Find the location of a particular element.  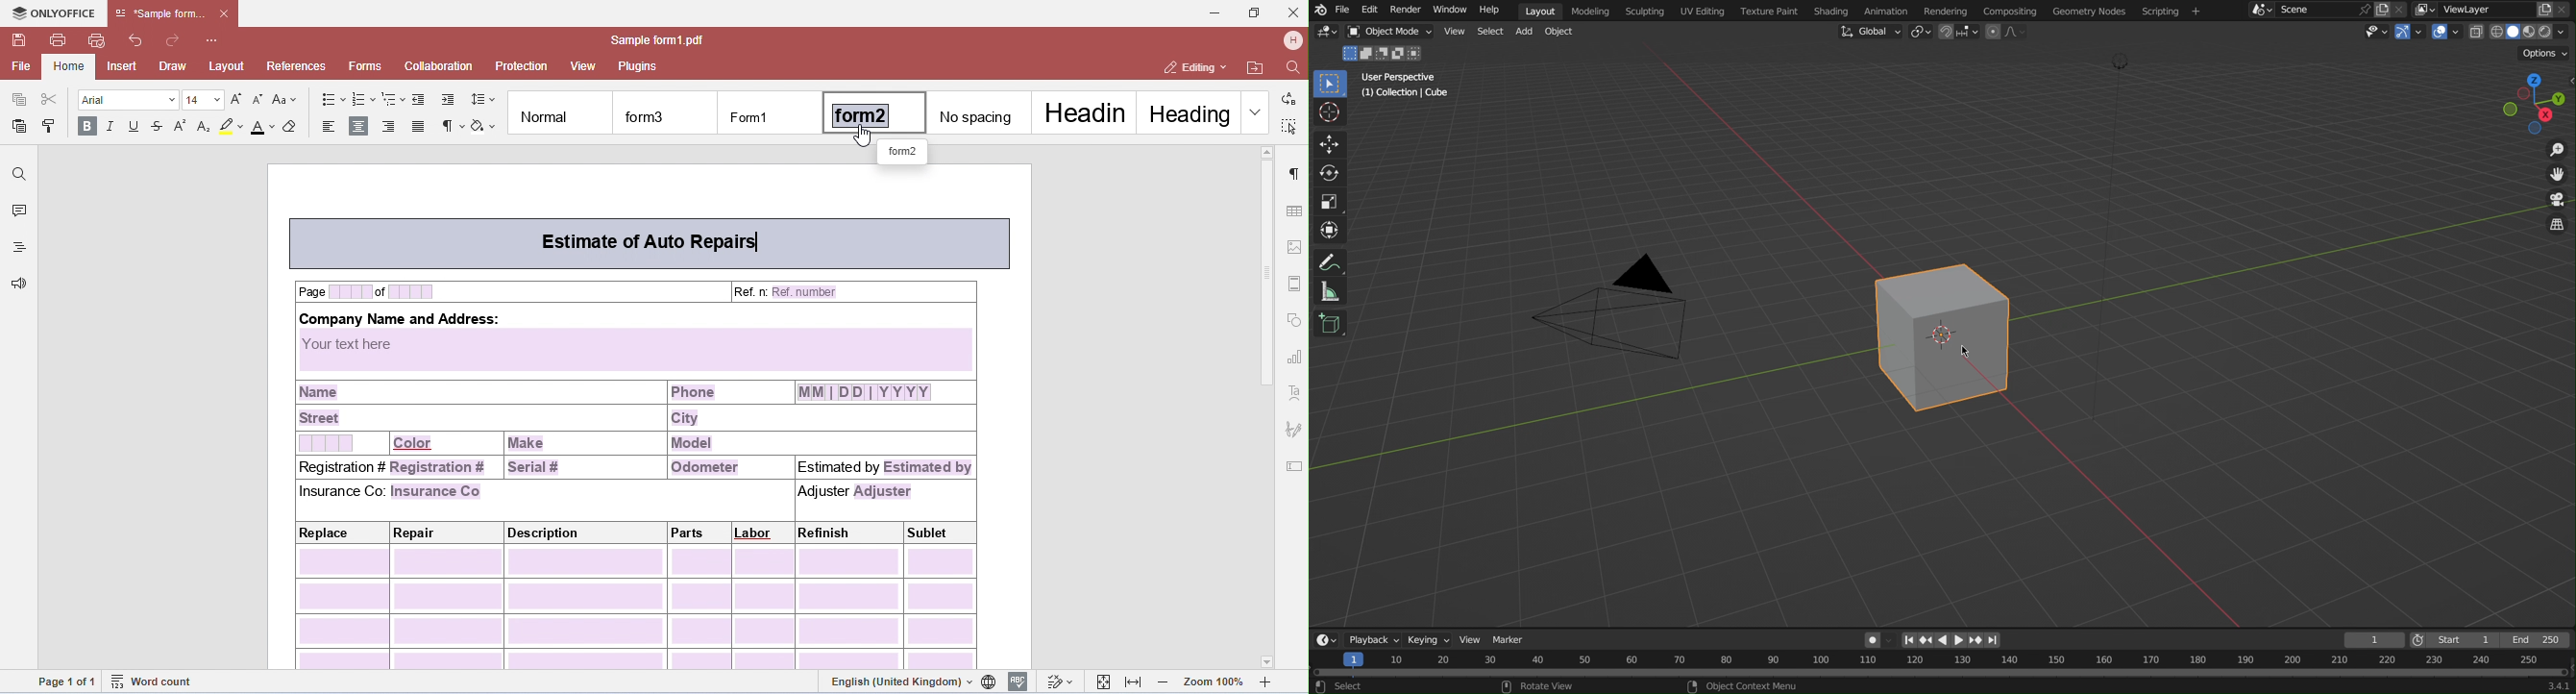

End is located at coordinates (2543, 639).